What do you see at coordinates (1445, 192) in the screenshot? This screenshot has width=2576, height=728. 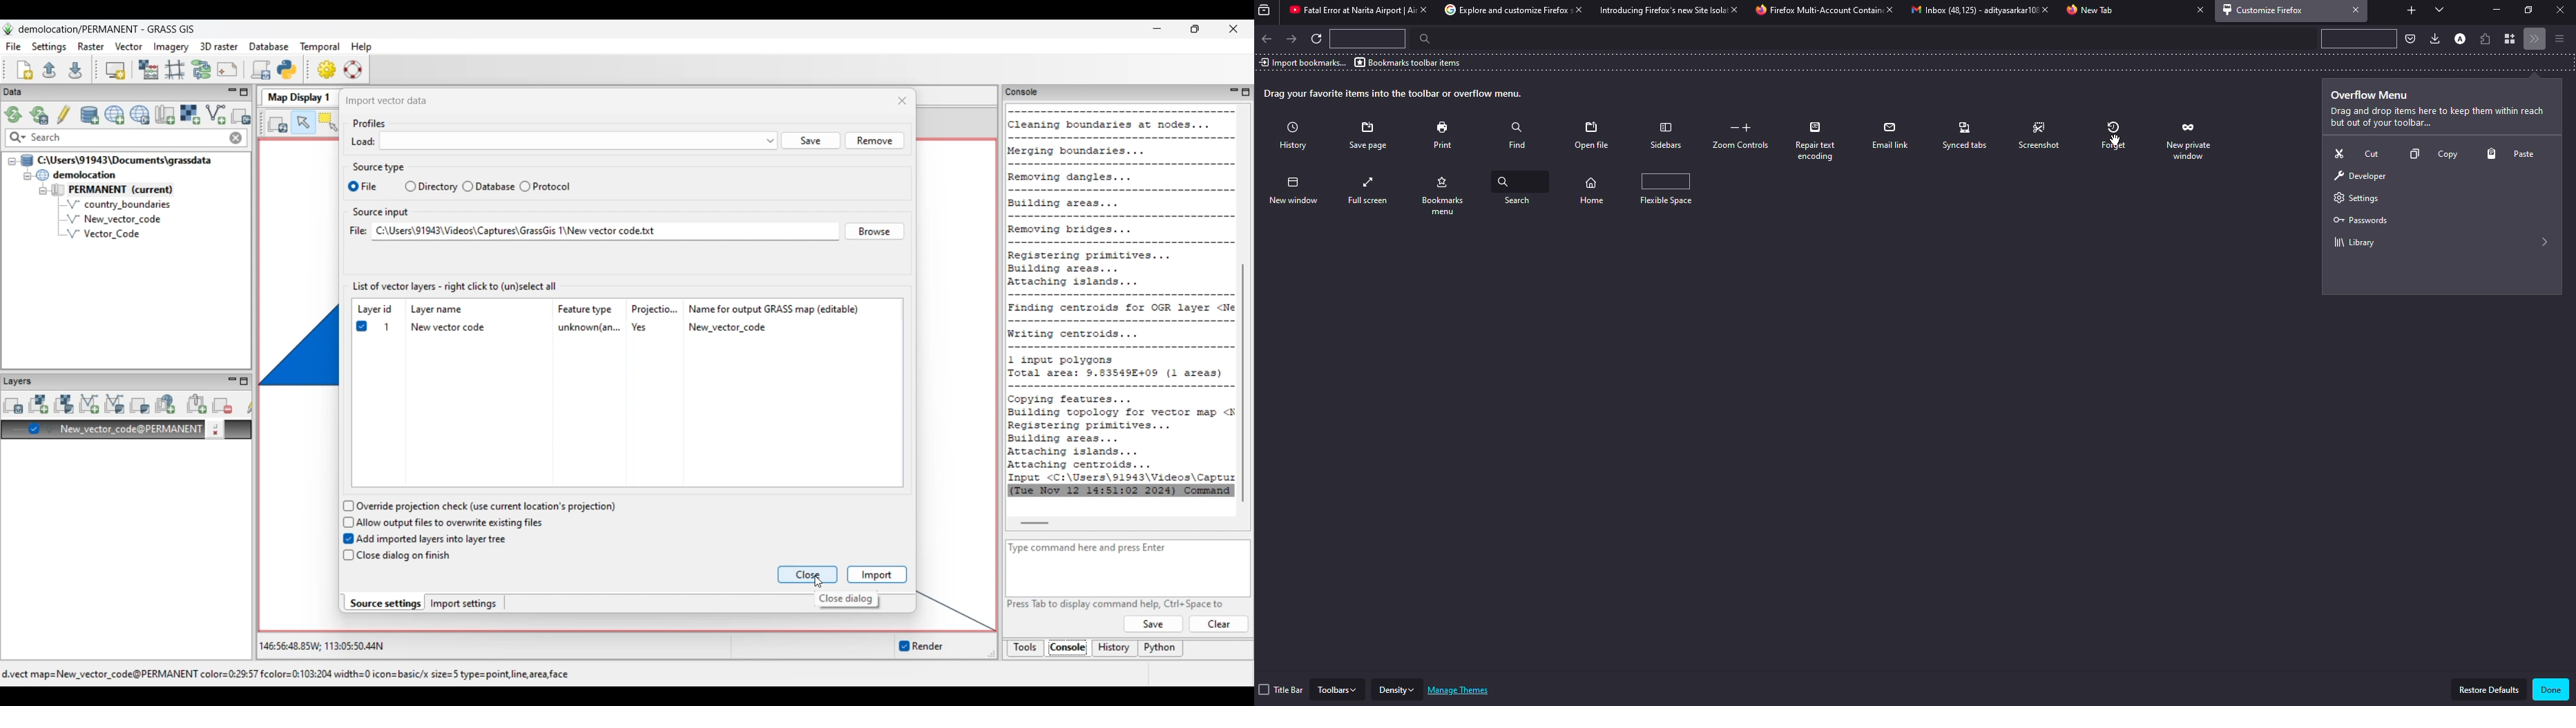 I see `bookmarks menu` at bounding box center [1445, 192].